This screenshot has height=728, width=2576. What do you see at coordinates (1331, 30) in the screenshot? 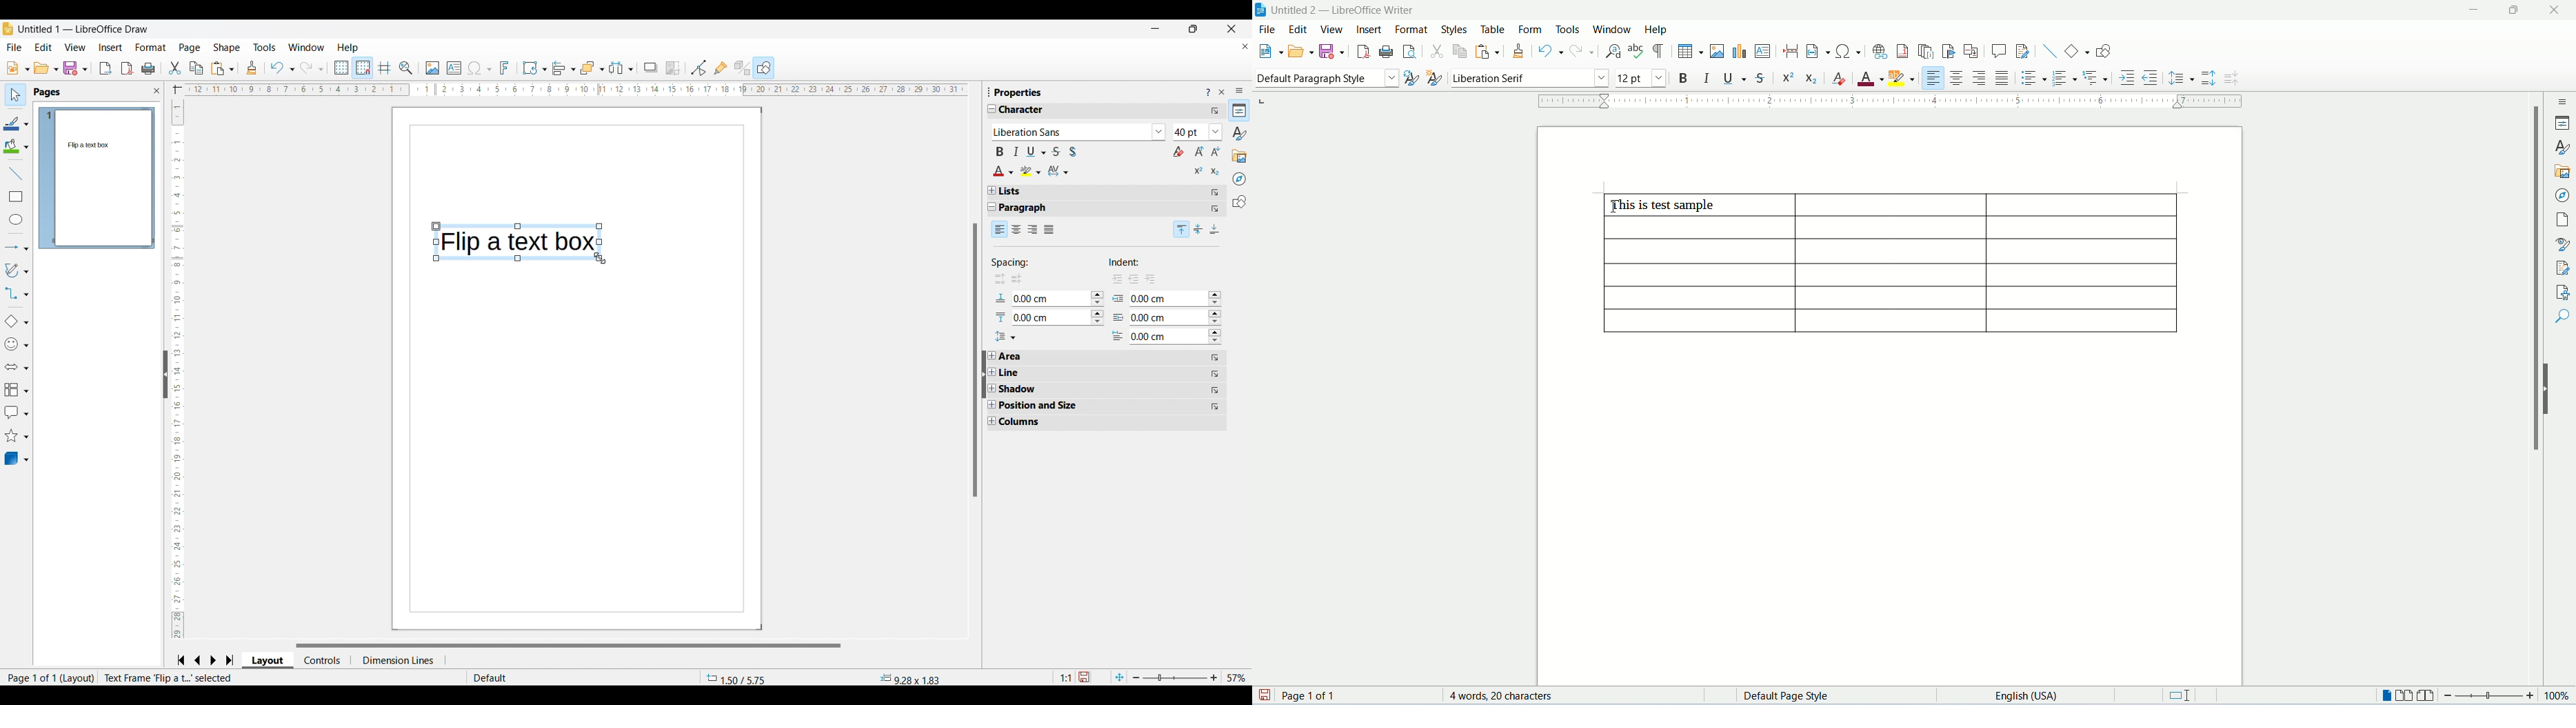
I see `view` at bounding box center [1331, 30].